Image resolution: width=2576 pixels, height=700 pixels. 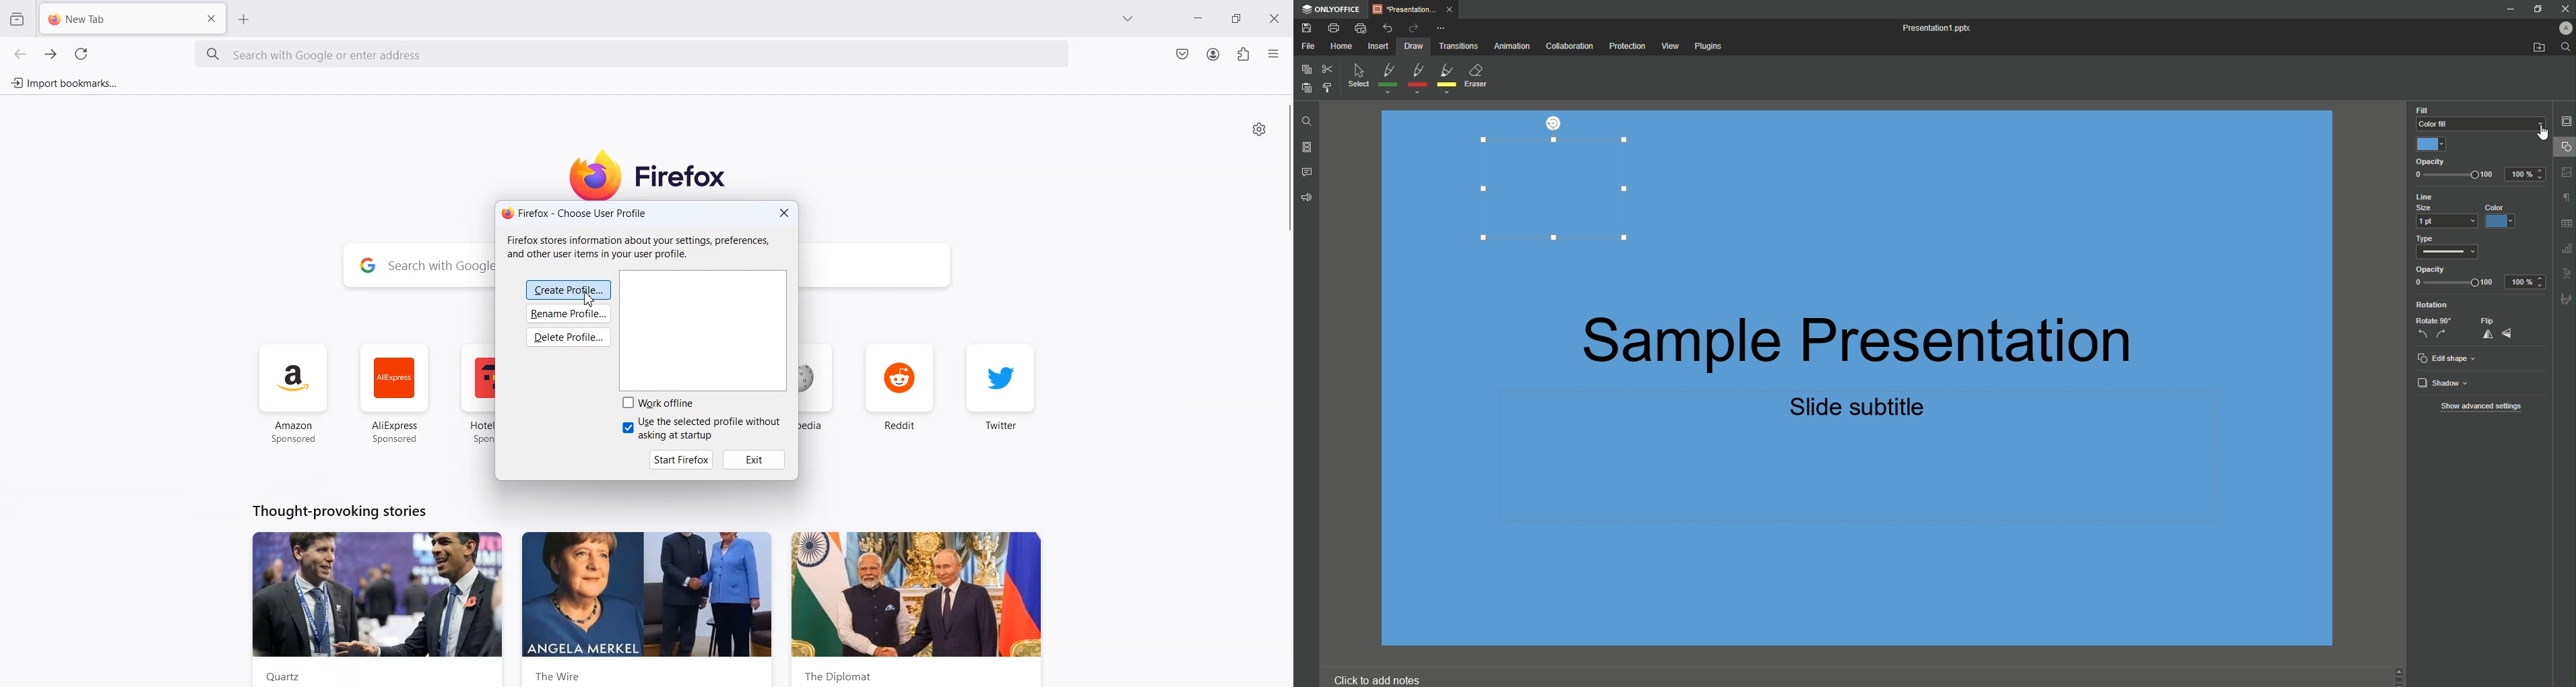 What do you see at coordinates (2541, 49) in the screenshot?
I see `Open From Fil` at bounding box center [2541, 49].